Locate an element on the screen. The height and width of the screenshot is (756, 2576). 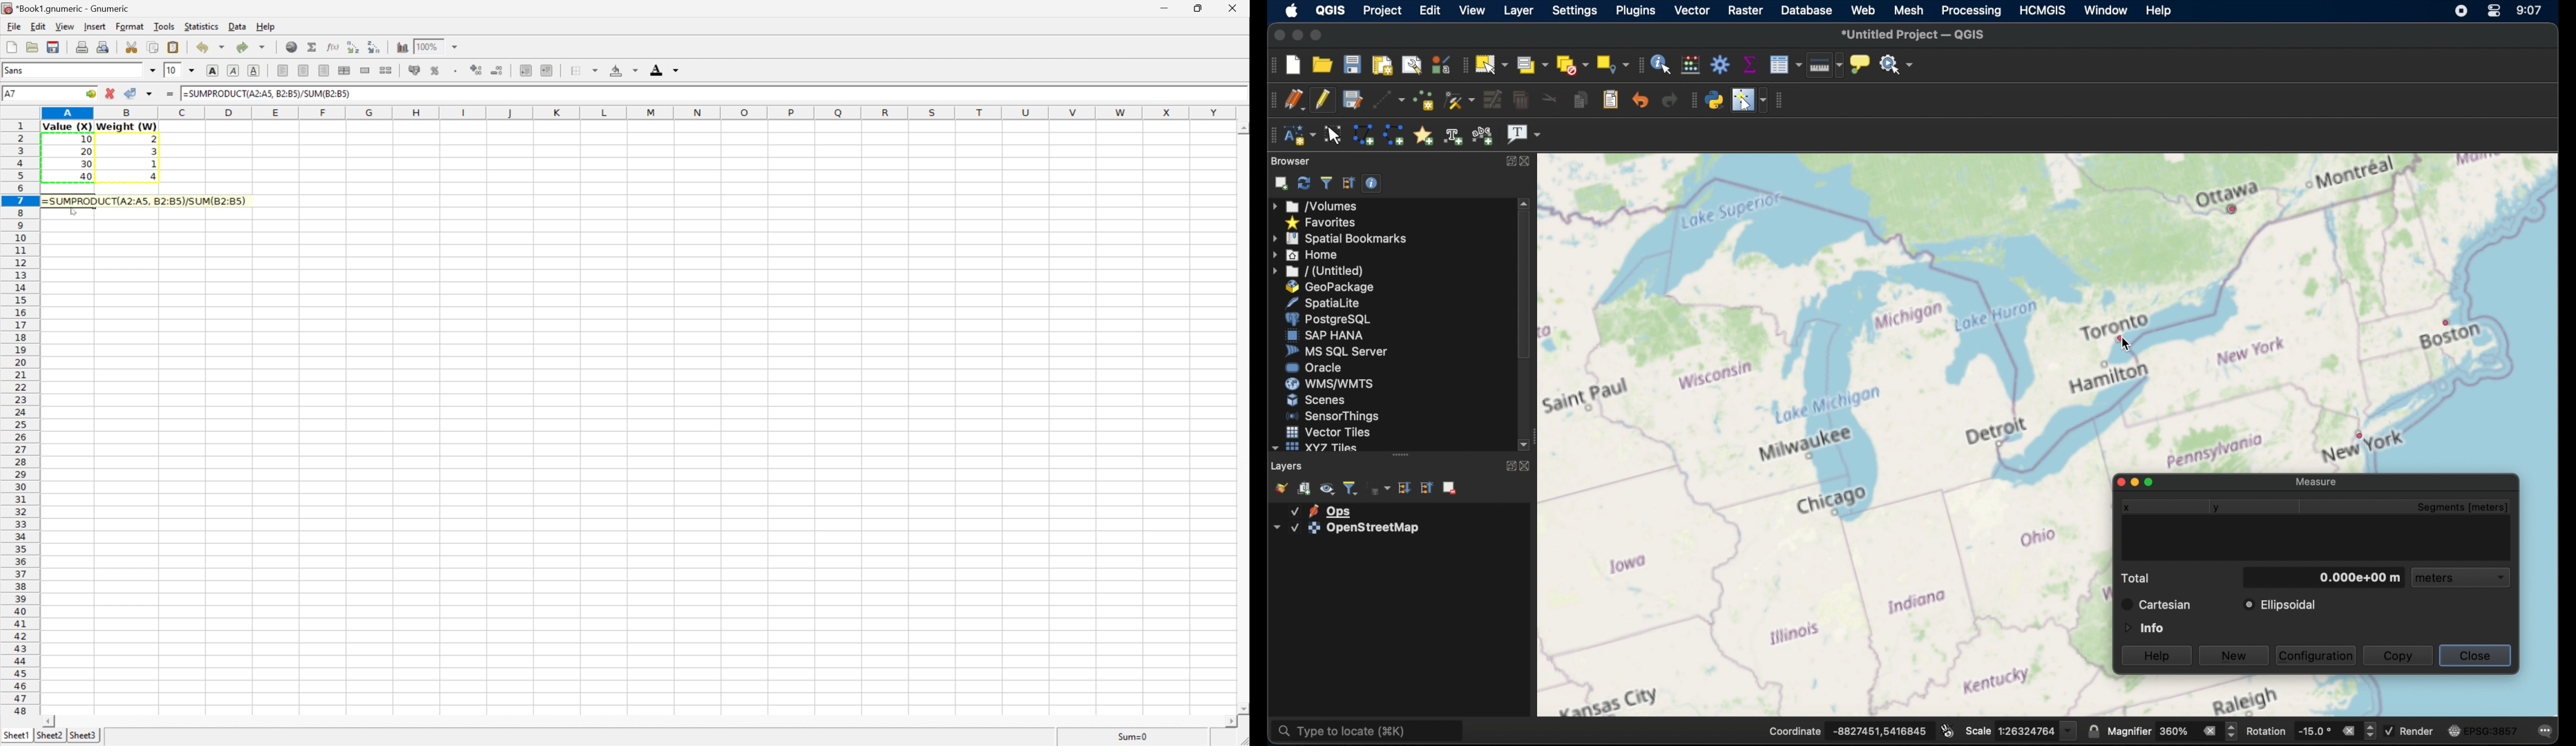
Increase the number of decimals displayed is located at coordinates (477, 68).